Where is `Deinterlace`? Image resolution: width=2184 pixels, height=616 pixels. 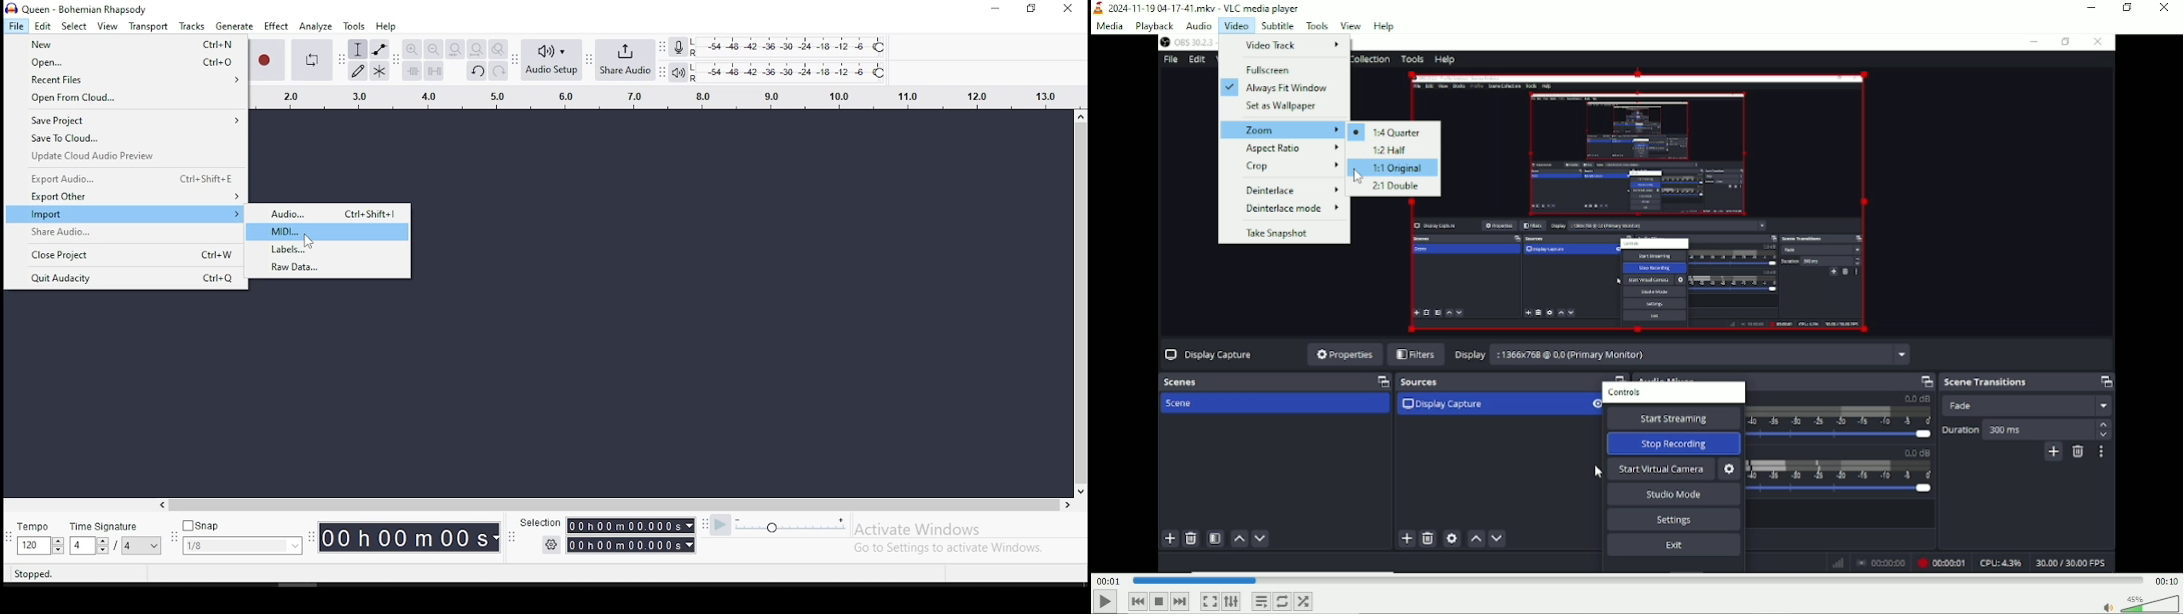
Deinterlace is located at coordinates (1291, 191).